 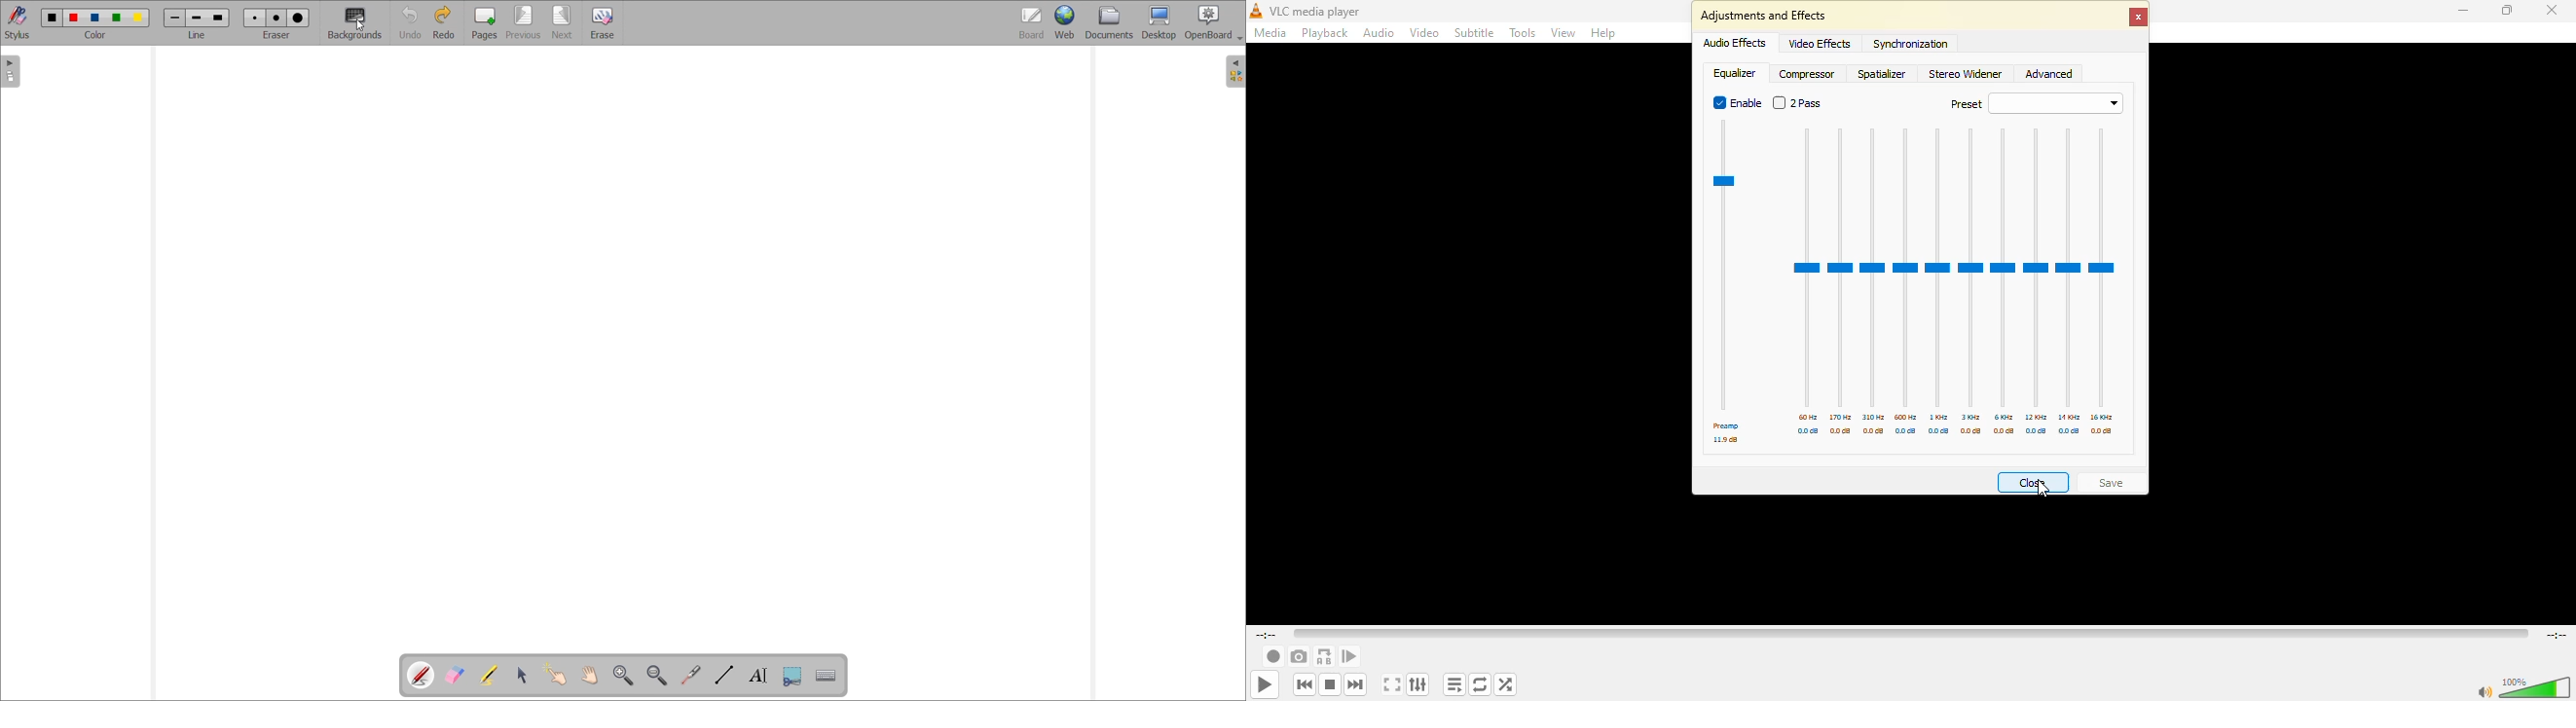 I want to click on Highlight, so click(x=487, y=675).